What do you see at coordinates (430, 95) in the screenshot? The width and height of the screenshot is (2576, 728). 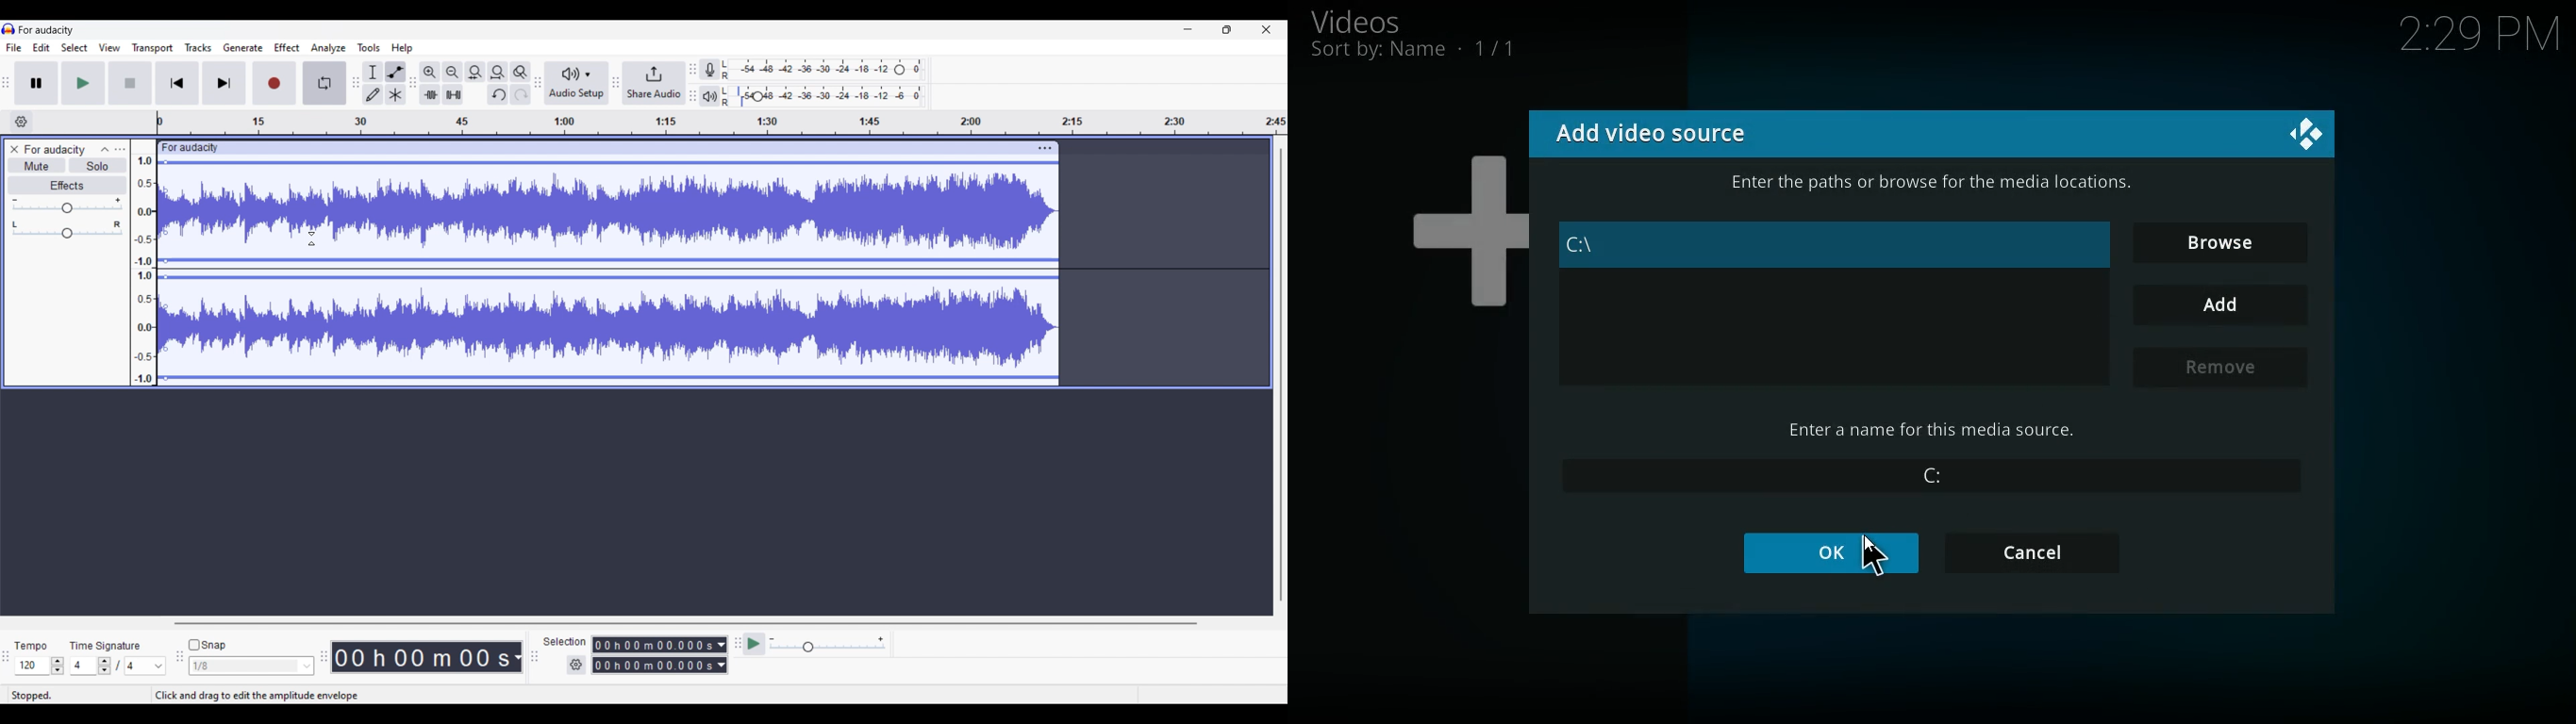 I see `trim audio outside selection` at bounding box center [430, 95].